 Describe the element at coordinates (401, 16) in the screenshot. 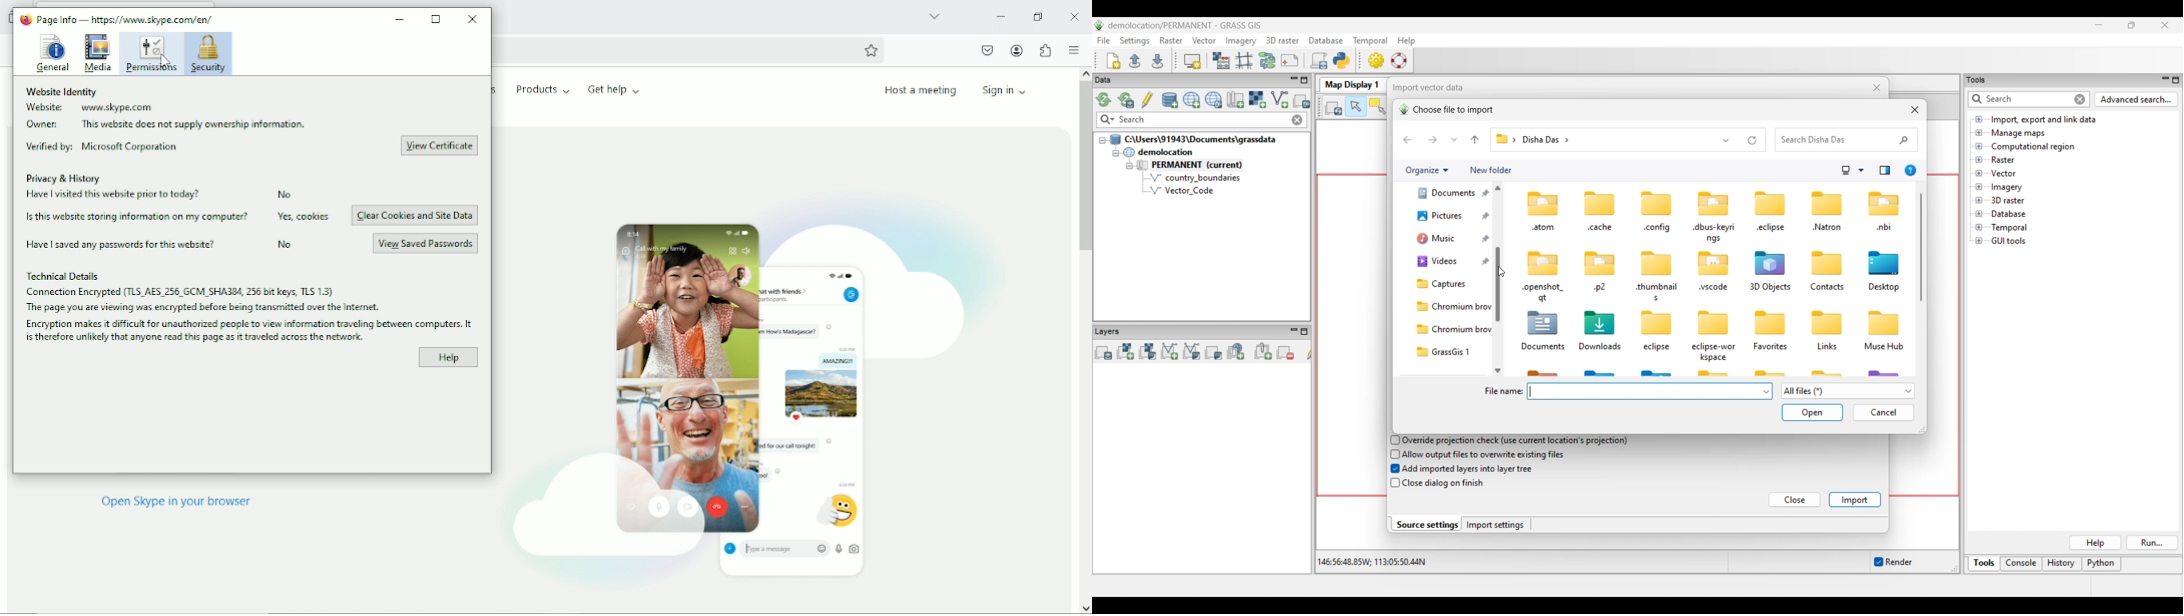

I see `Minimize` at that location.